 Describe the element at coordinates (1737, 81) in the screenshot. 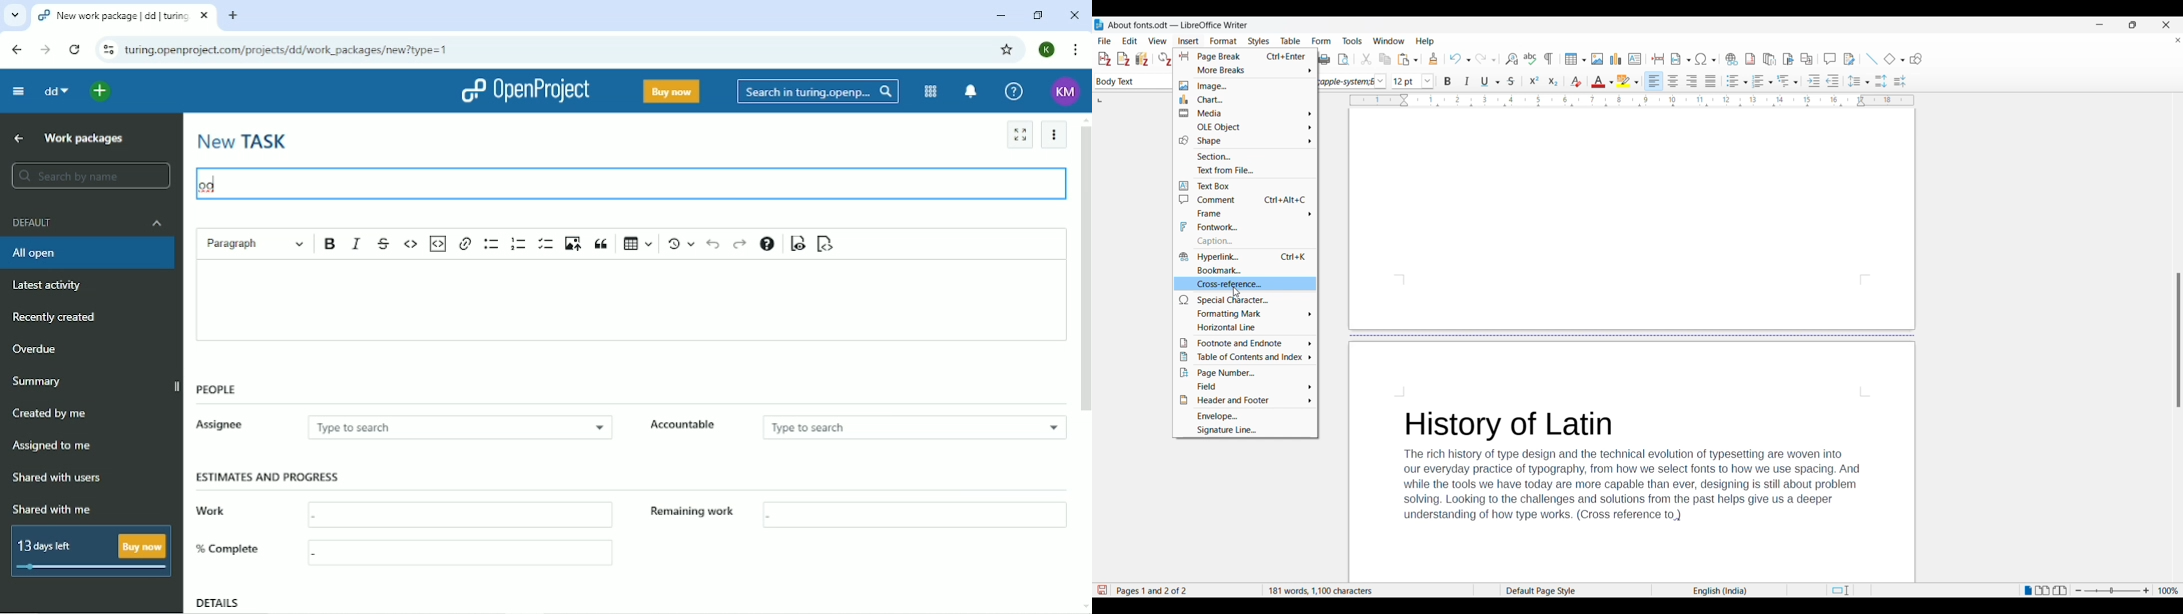

I see `Toggle unordered list` at that location.